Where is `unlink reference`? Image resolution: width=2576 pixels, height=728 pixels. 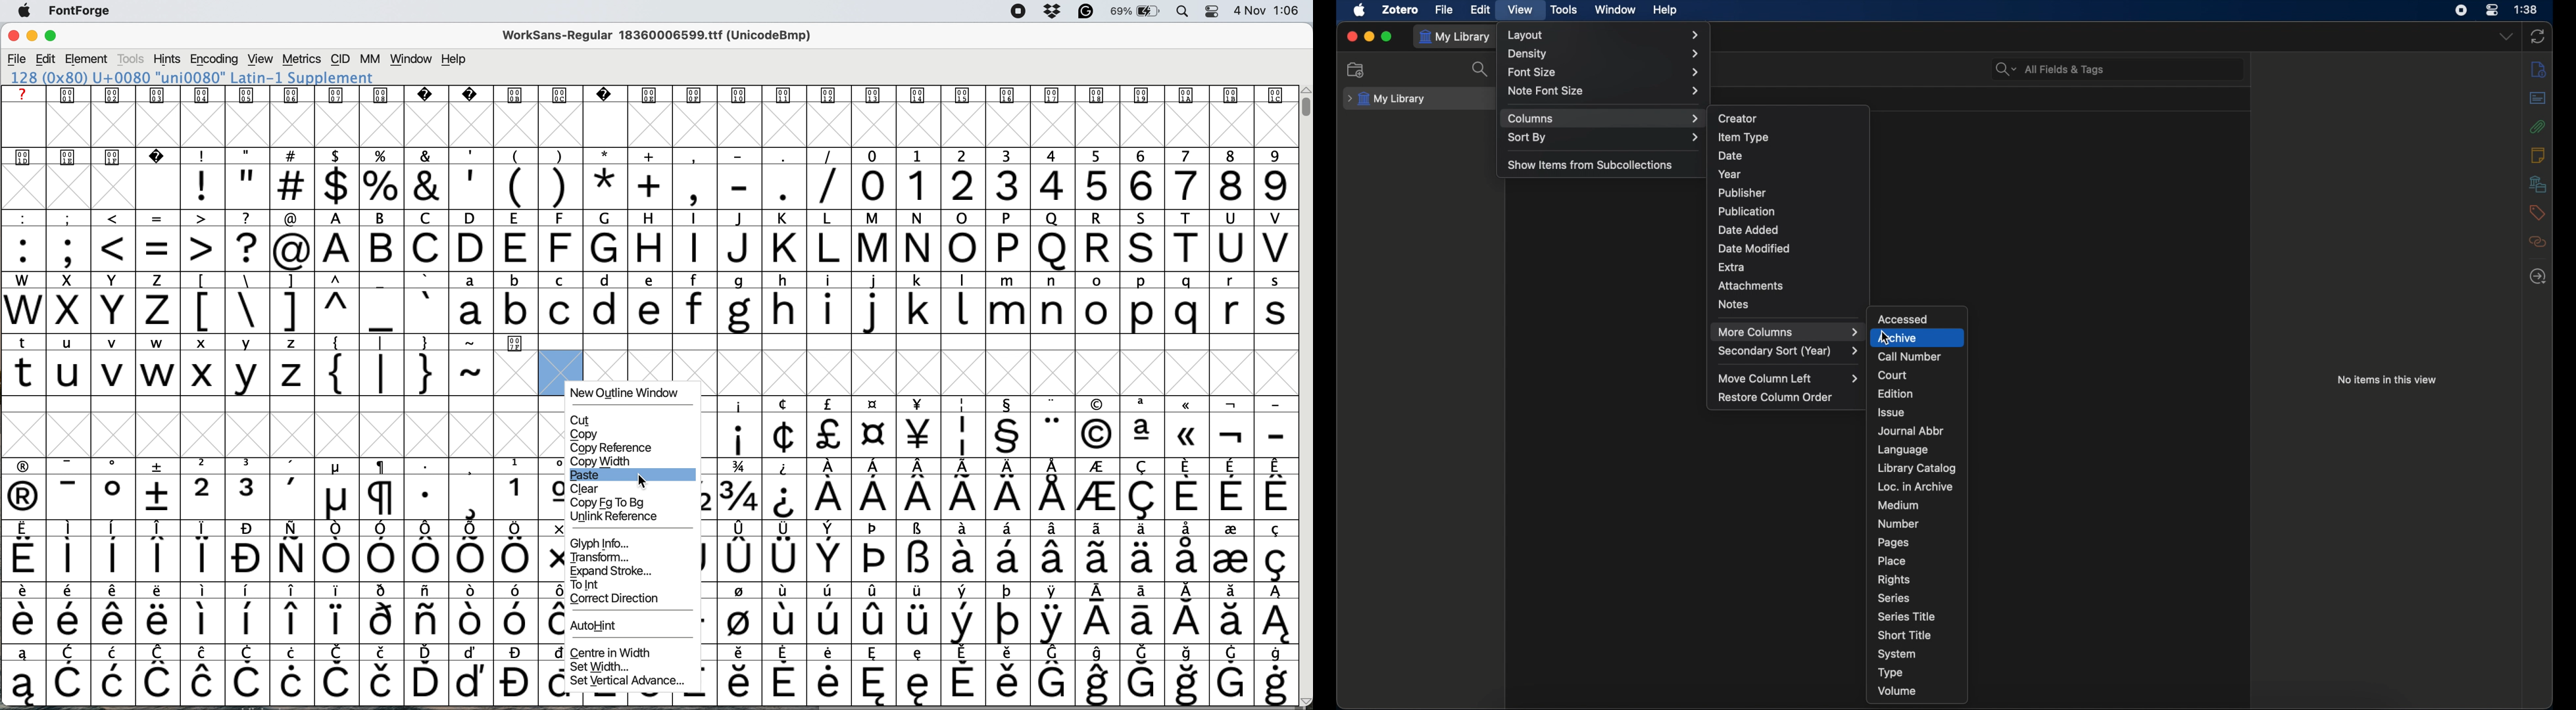
unlink reference is located at coordinates (622, 517).